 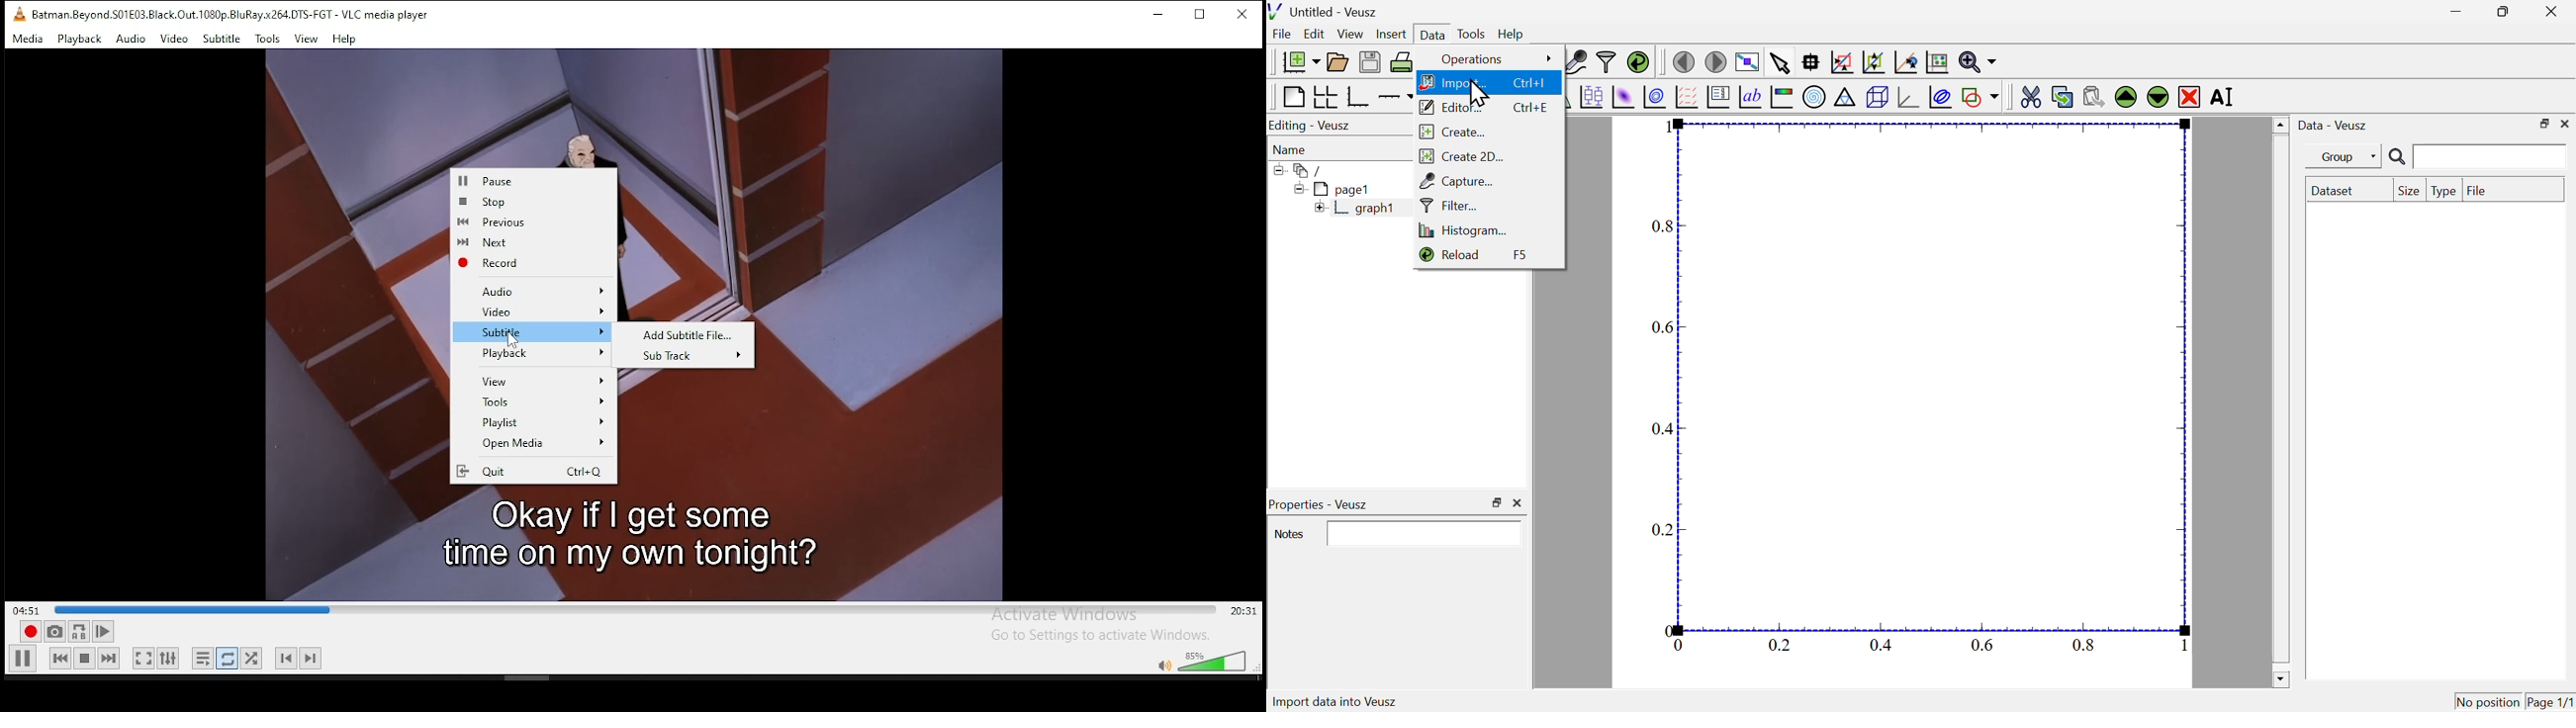 What do you see at coordinates (222, 40) in the screenshot?
I see `Subtitle` at bounding box center [222, 40].